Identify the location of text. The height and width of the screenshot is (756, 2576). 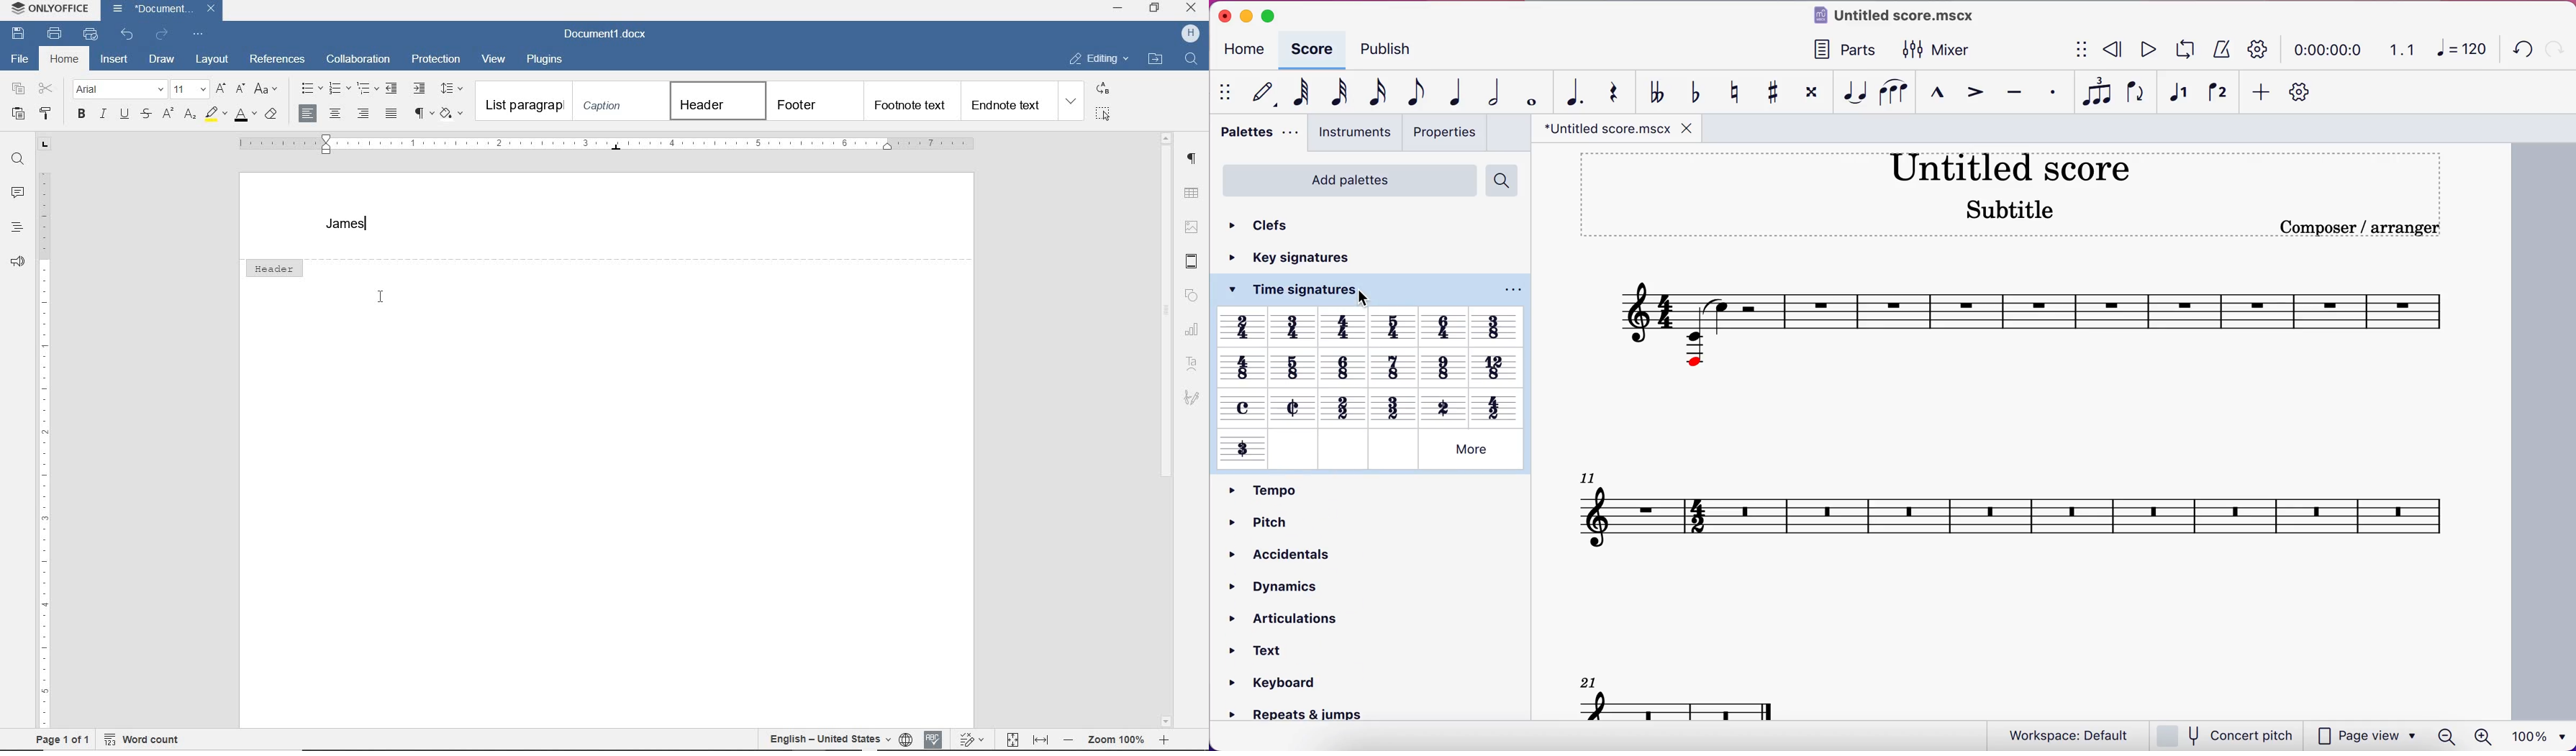
(1268, 652).